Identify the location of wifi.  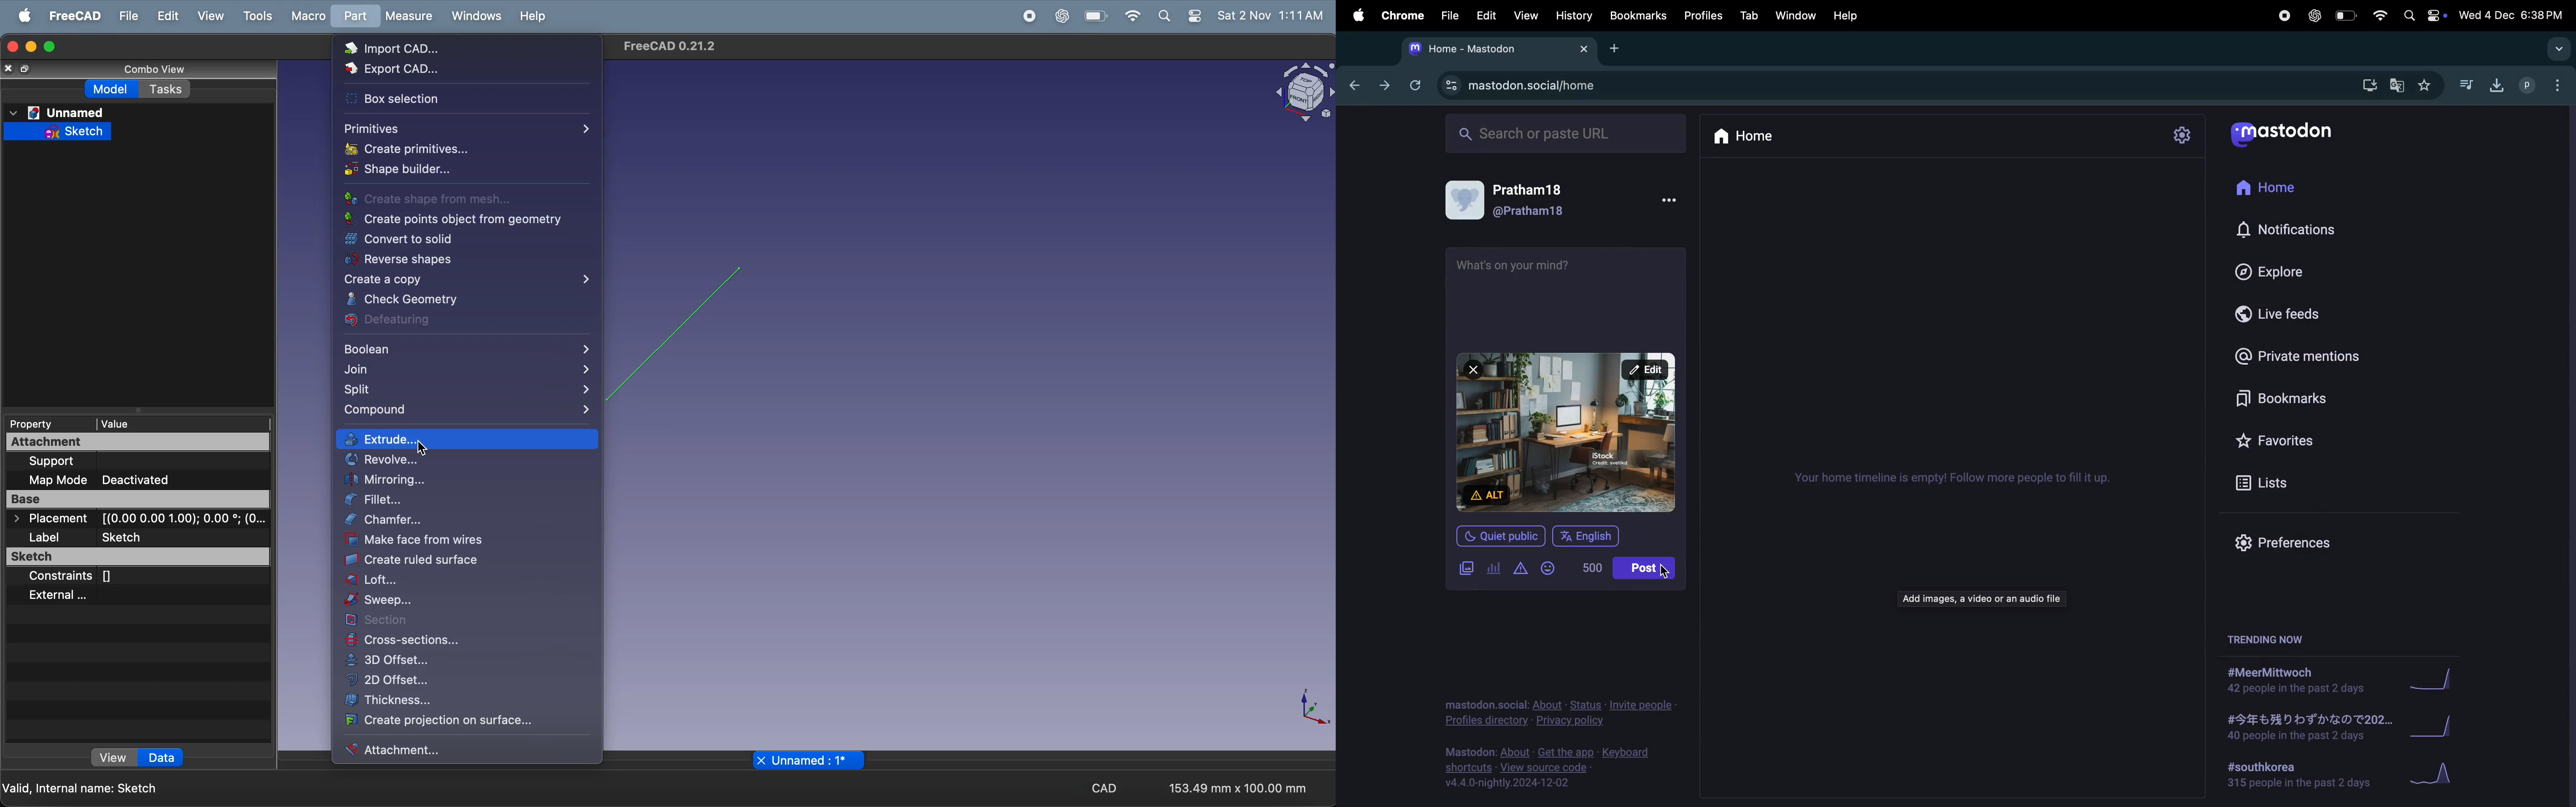
(1133, 17).